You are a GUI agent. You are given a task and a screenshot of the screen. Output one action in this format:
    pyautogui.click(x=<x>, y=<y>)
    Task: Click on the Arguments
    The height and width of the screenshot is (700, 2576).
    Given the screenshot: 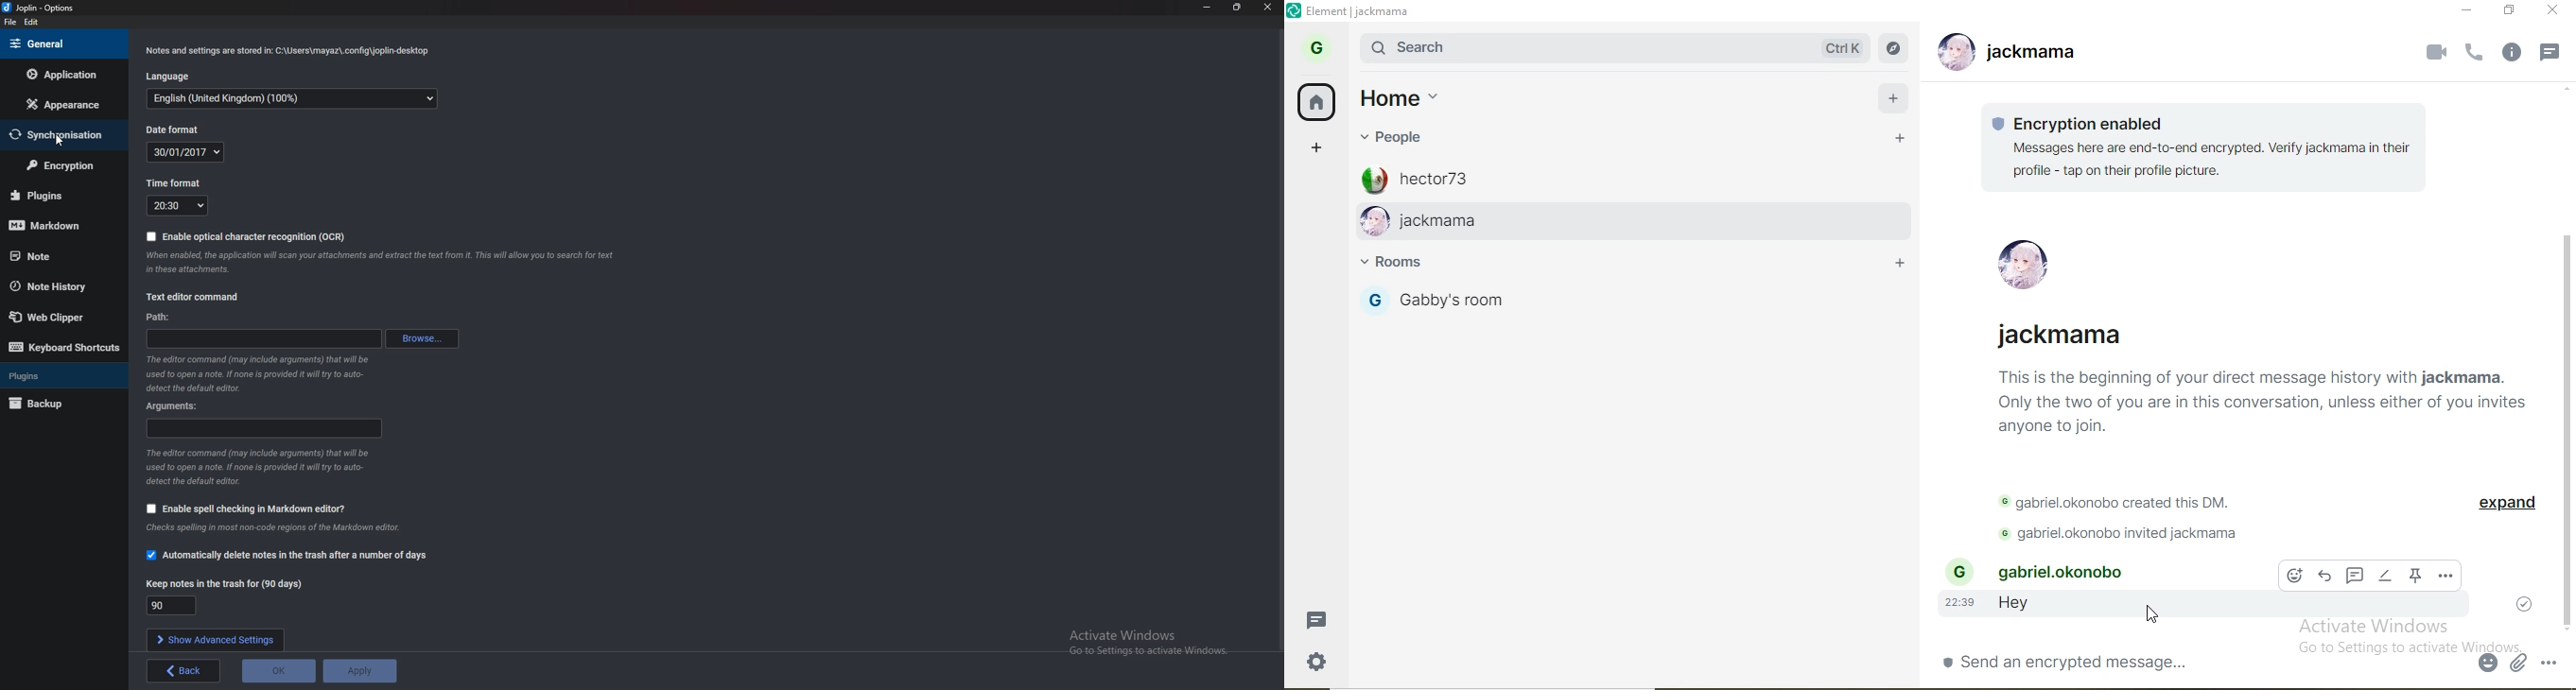 What is the action you would take?
    pyautogui.click(x=170, y=405)
    